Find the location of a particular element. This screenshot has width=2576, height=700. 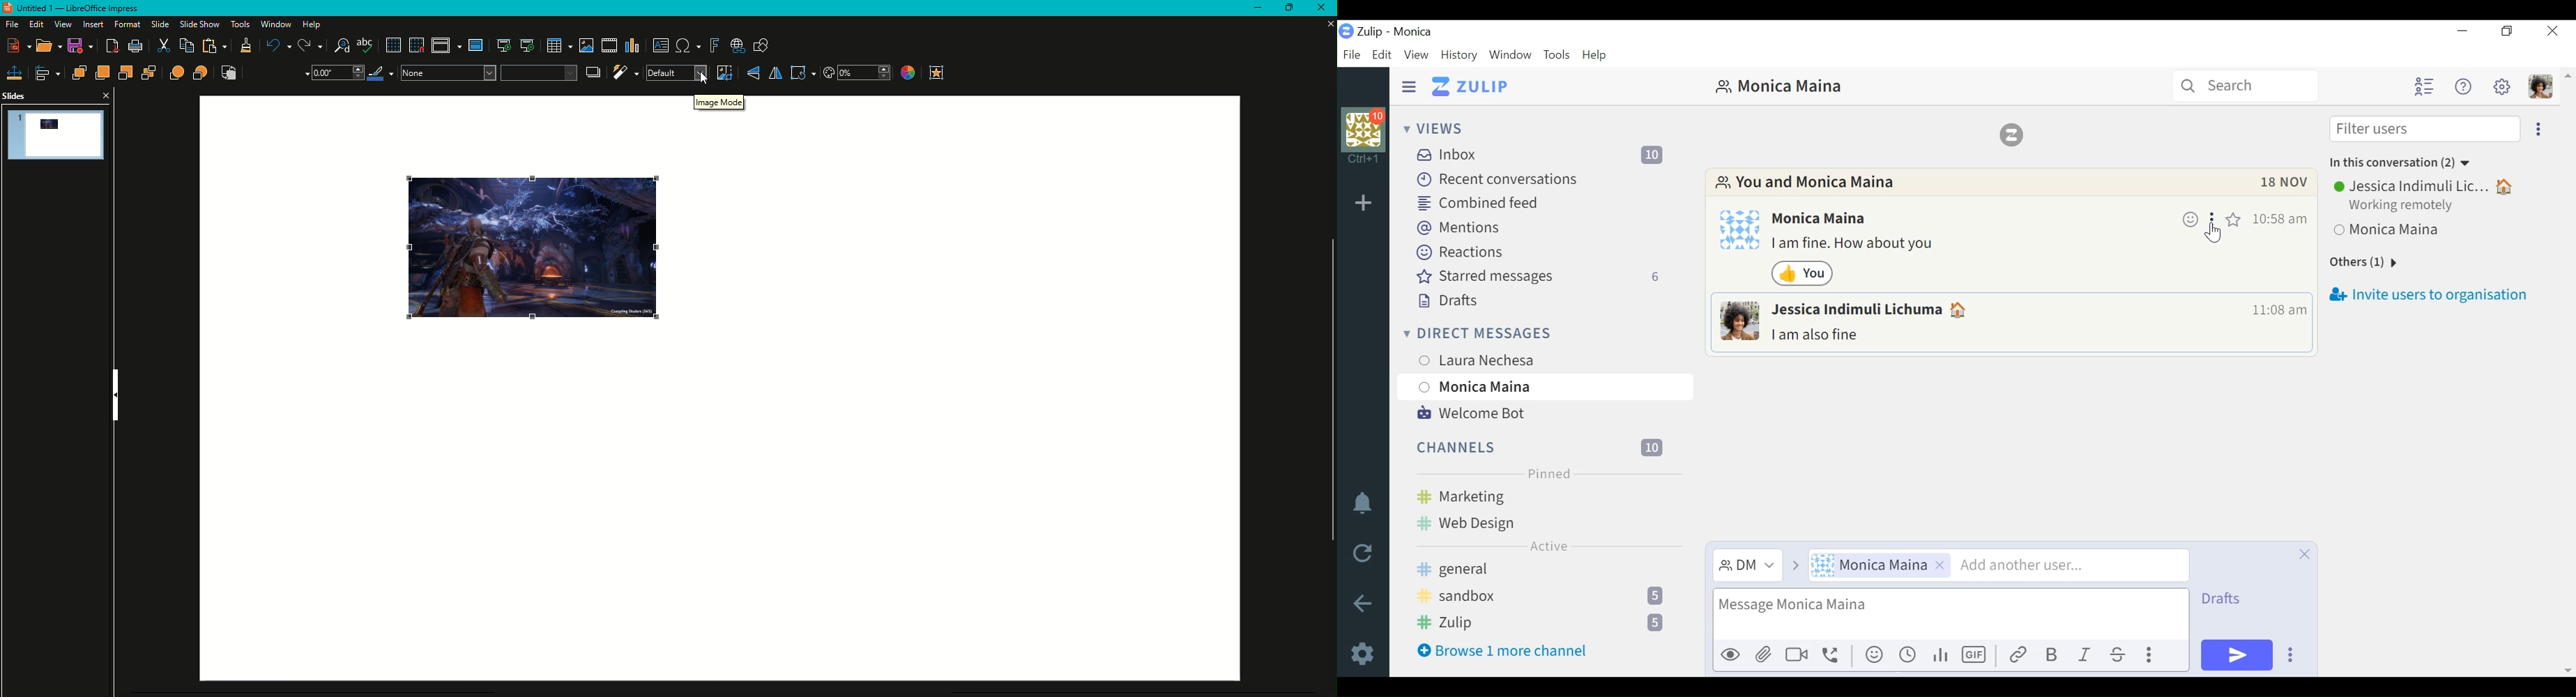

Italics is located at coordinates (2086, 656).